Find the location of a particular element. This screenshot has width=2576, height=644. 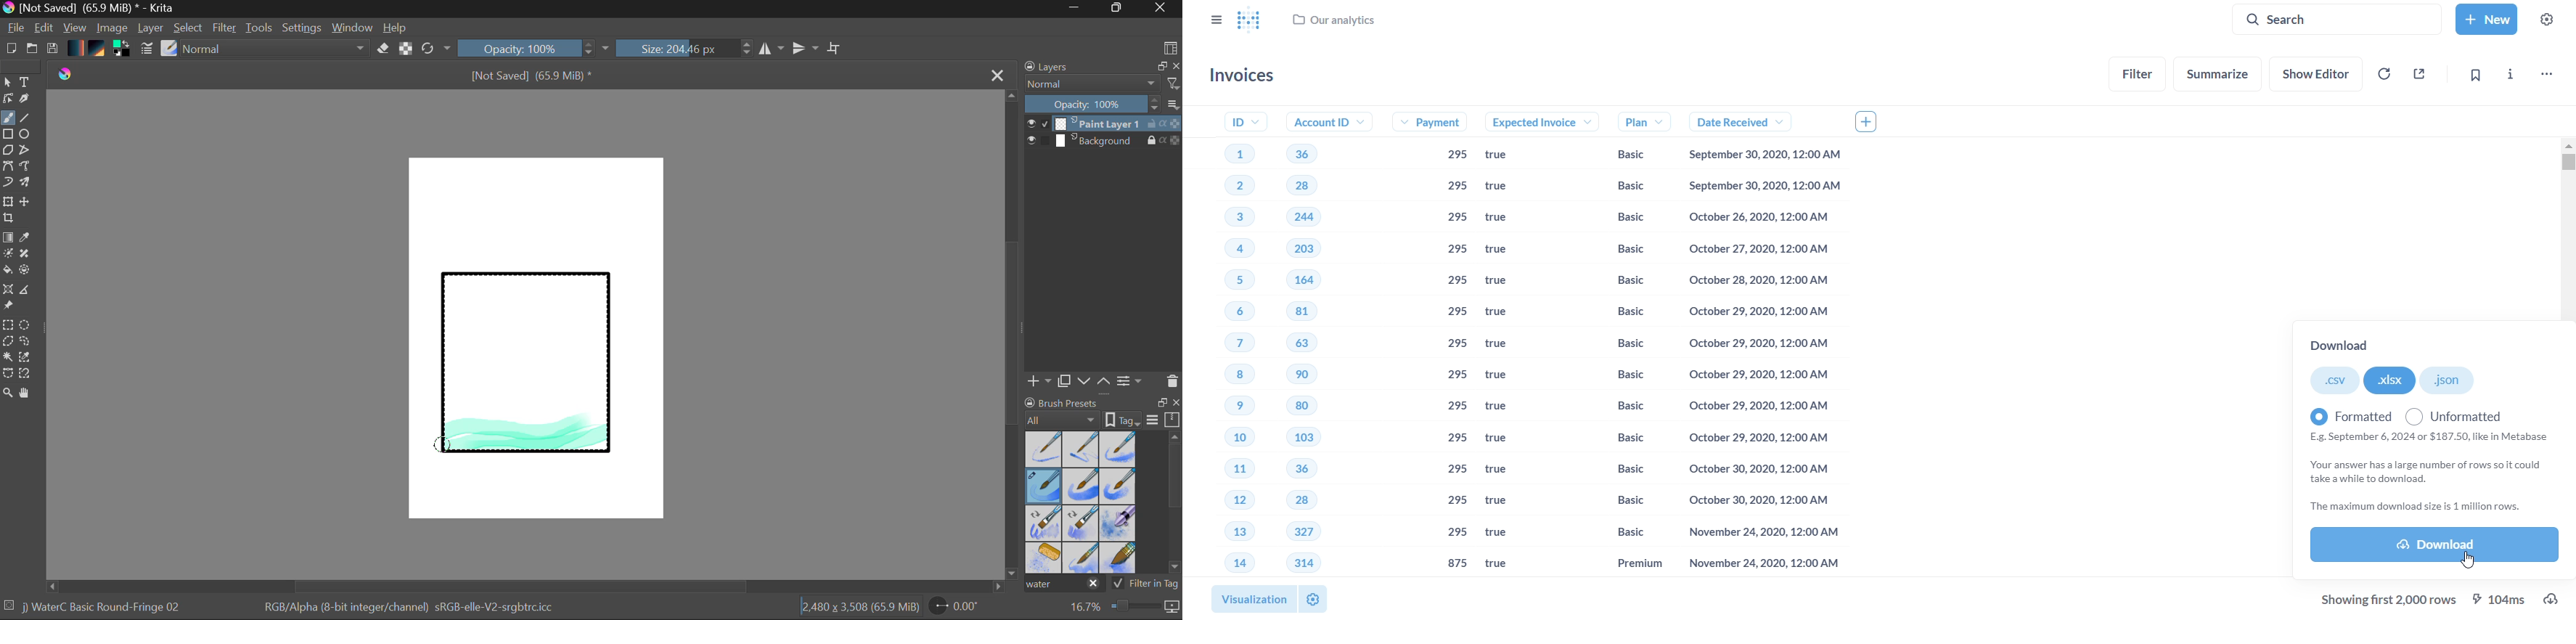

Refresh is located at coordinates (436, 48).